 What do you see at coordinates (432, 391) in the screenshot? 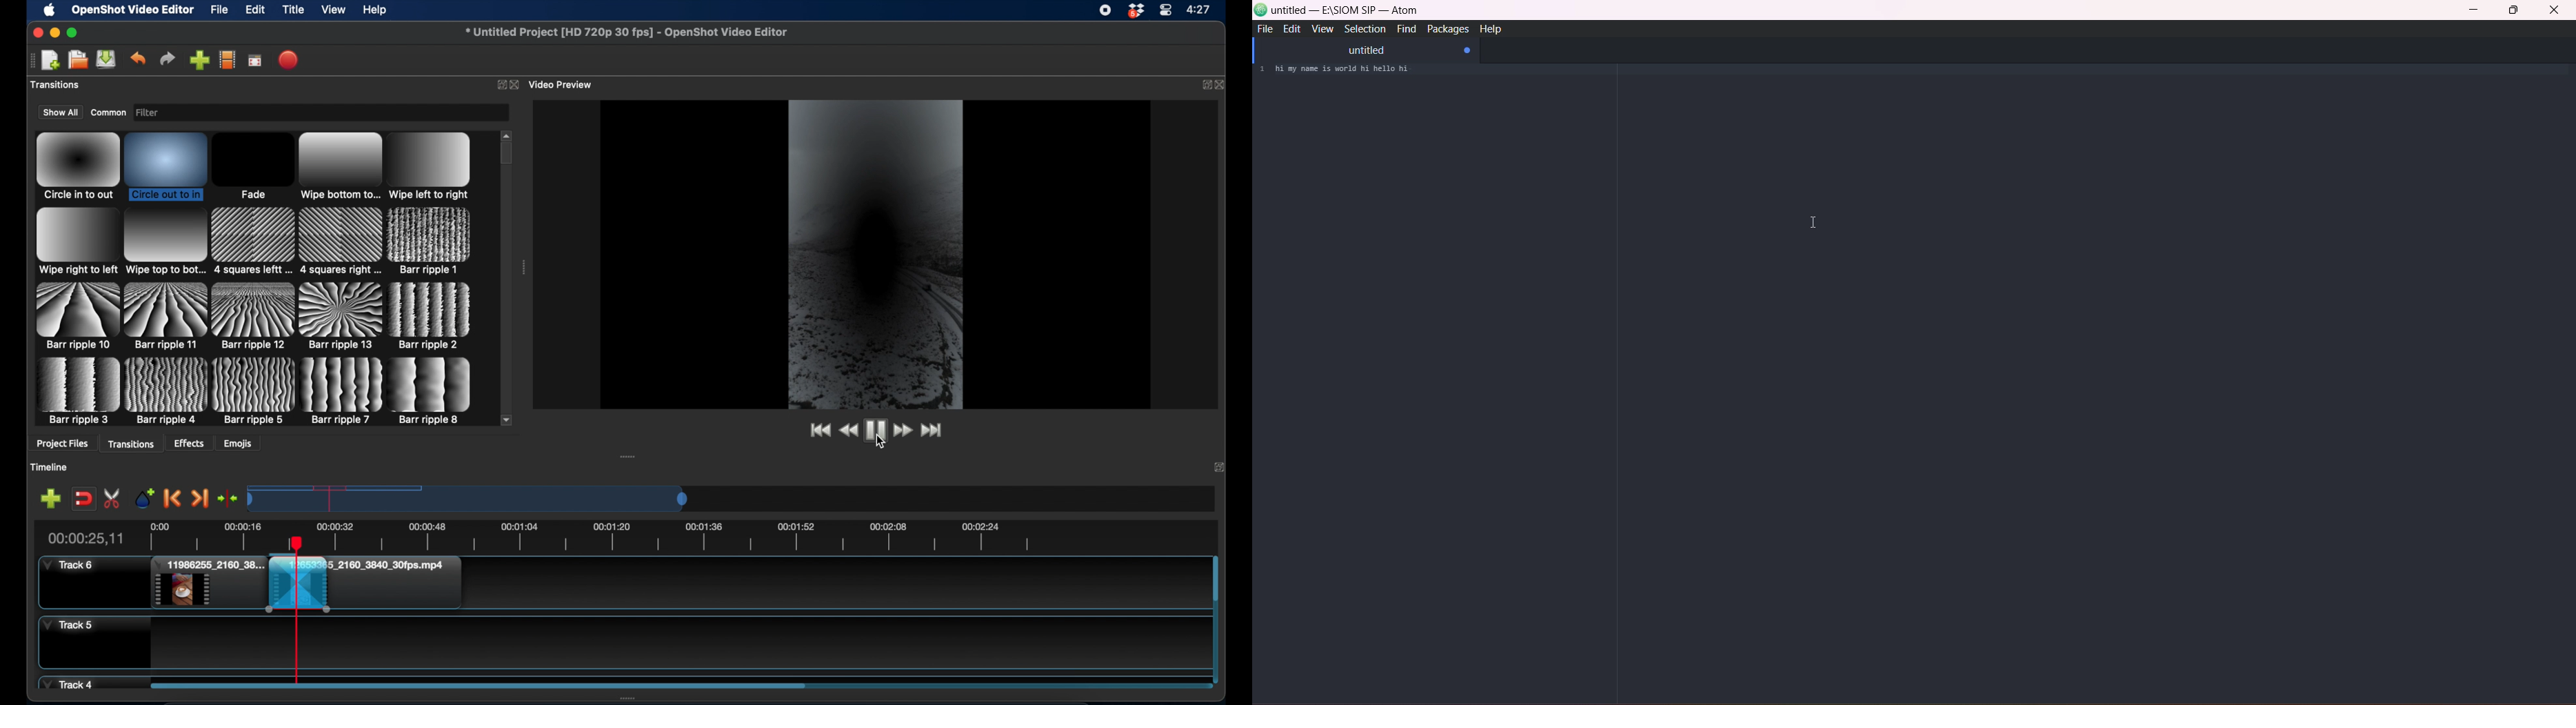
I see `transition` at bounding box center [432, 391].